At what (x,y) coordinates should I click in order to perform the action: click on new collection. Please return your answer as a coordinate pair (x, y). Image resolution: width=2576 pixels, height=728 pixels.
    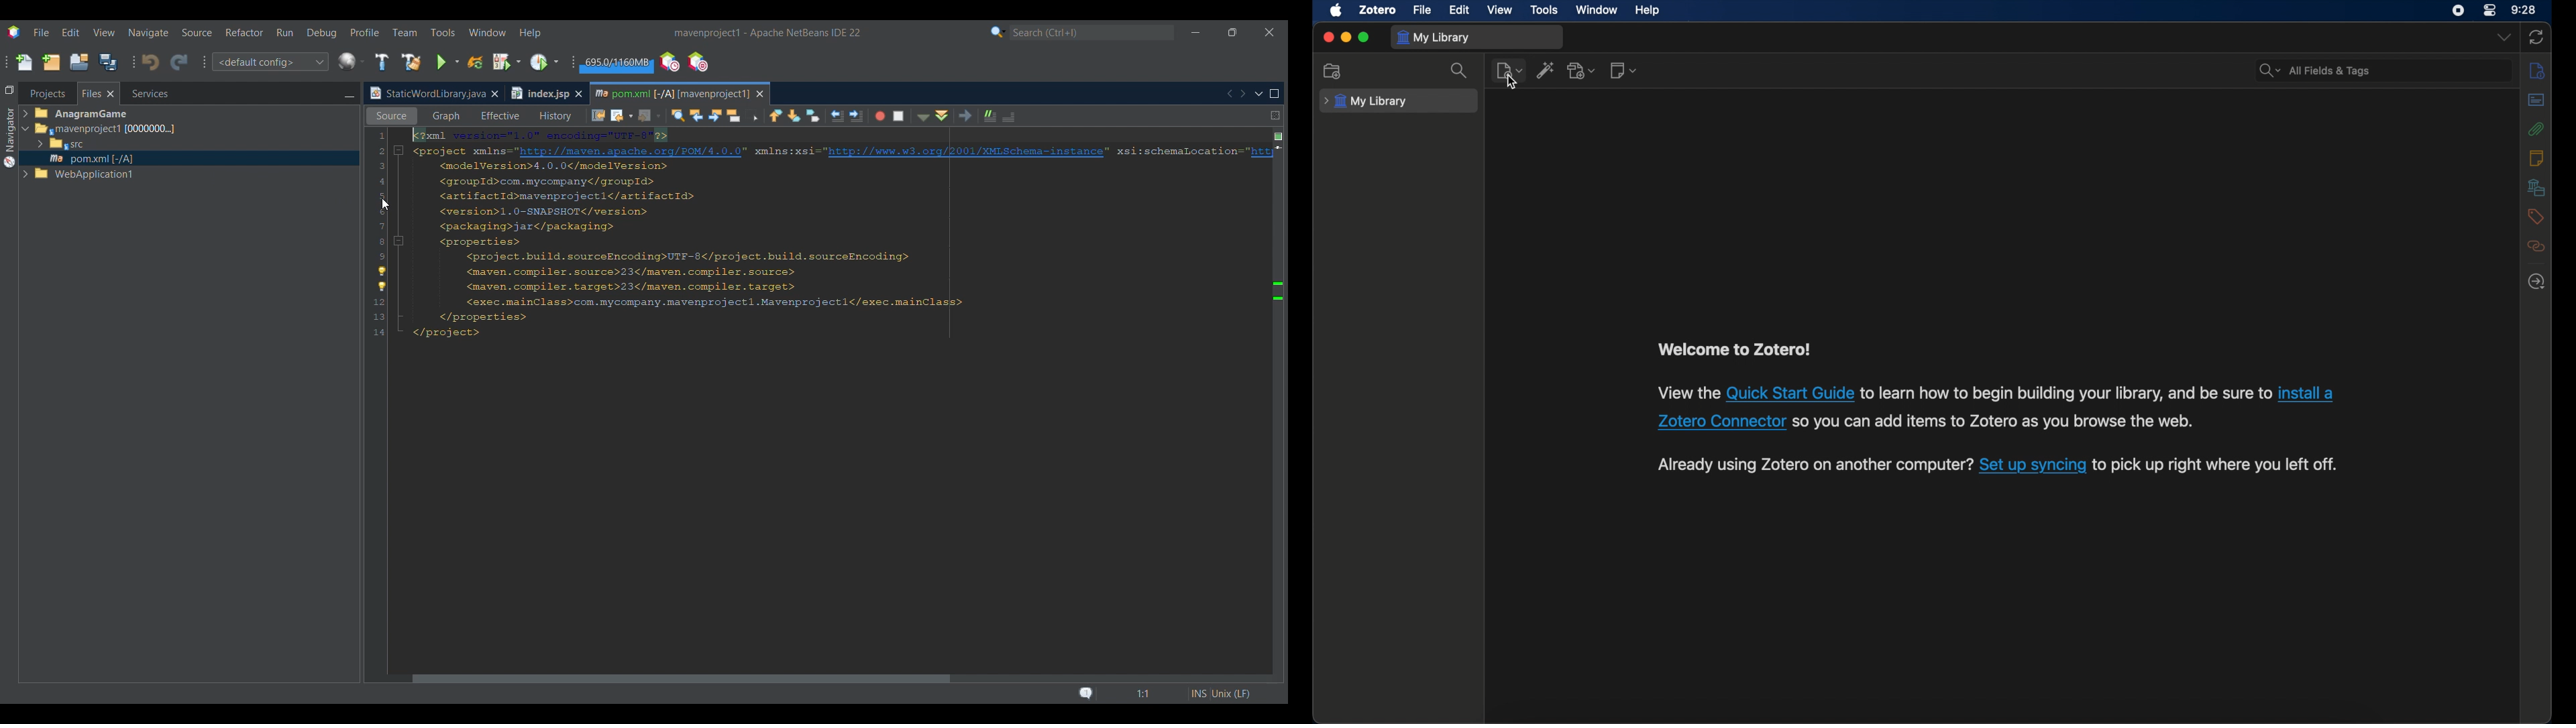
    Looking at the image, I should click on (1332, 70).